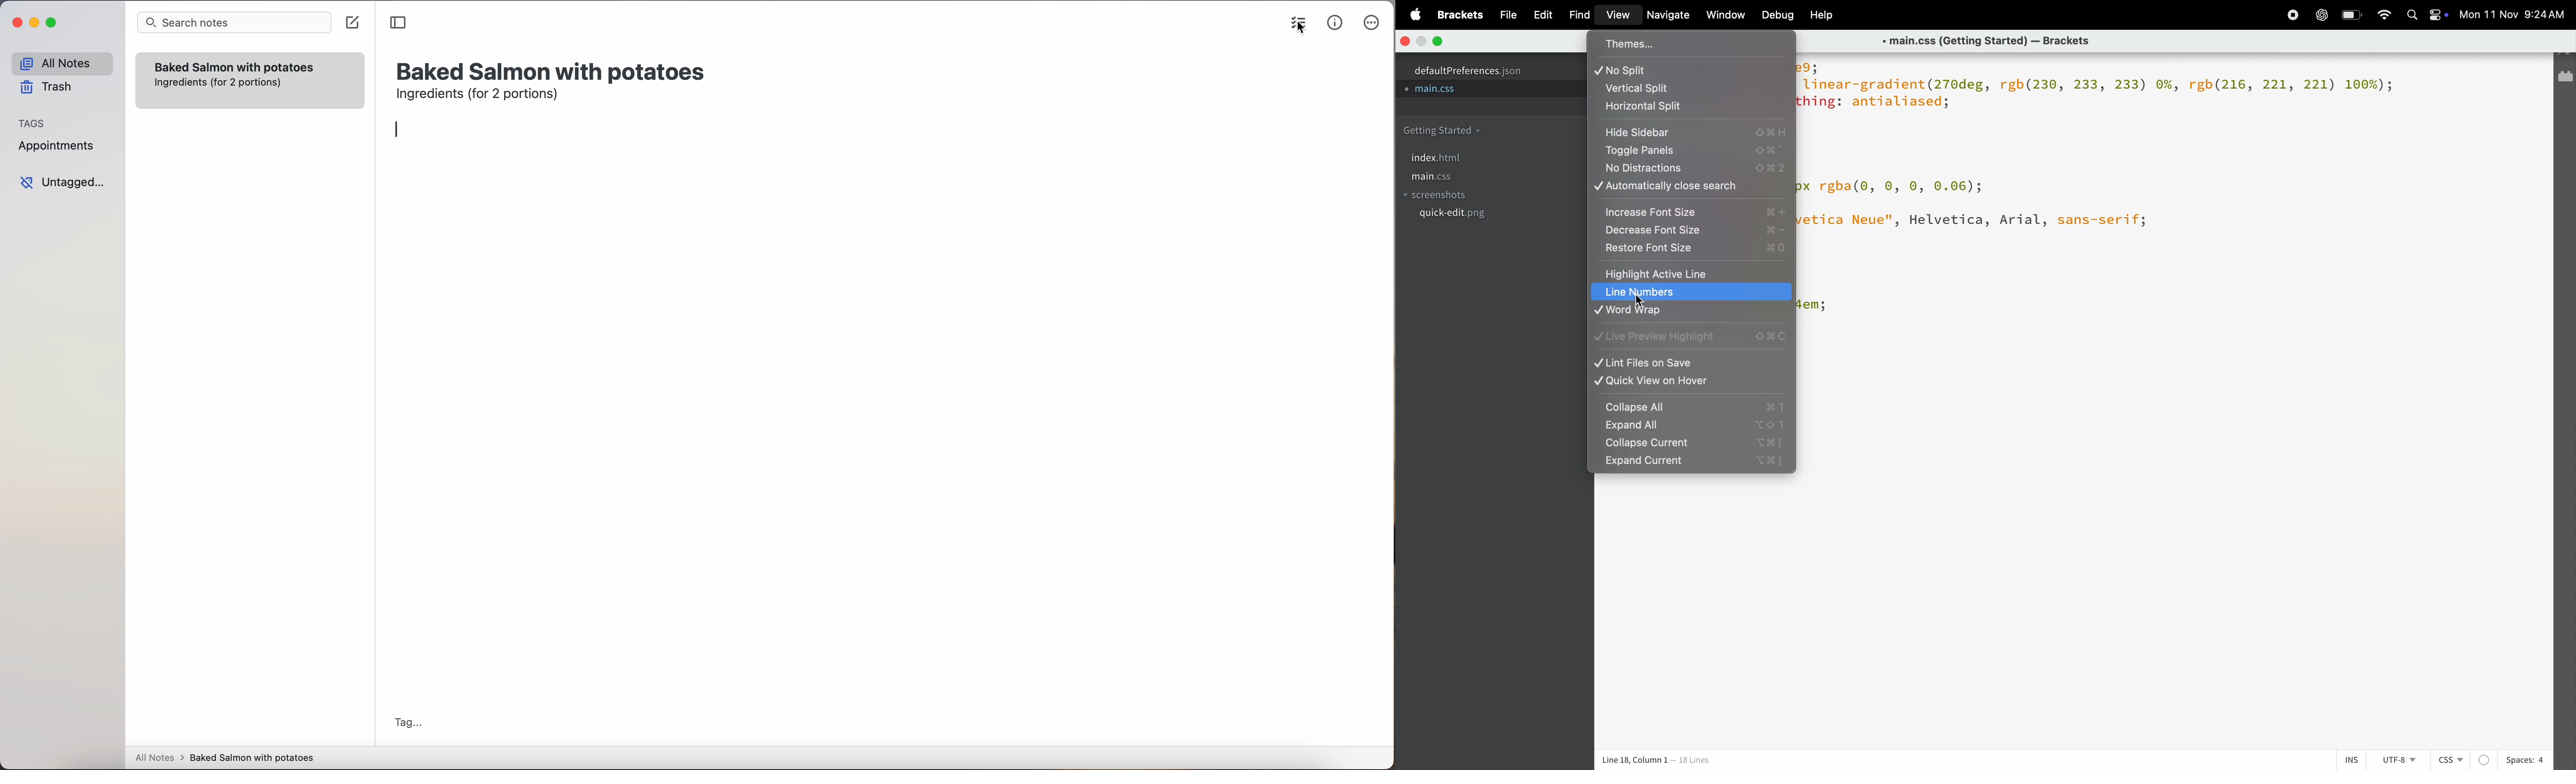 The height and width of the screenshot is (784, 2576). What do you see at coordinates (2321, 16) in the screenshot?
I see `record` at bounding box center [2321, 16].